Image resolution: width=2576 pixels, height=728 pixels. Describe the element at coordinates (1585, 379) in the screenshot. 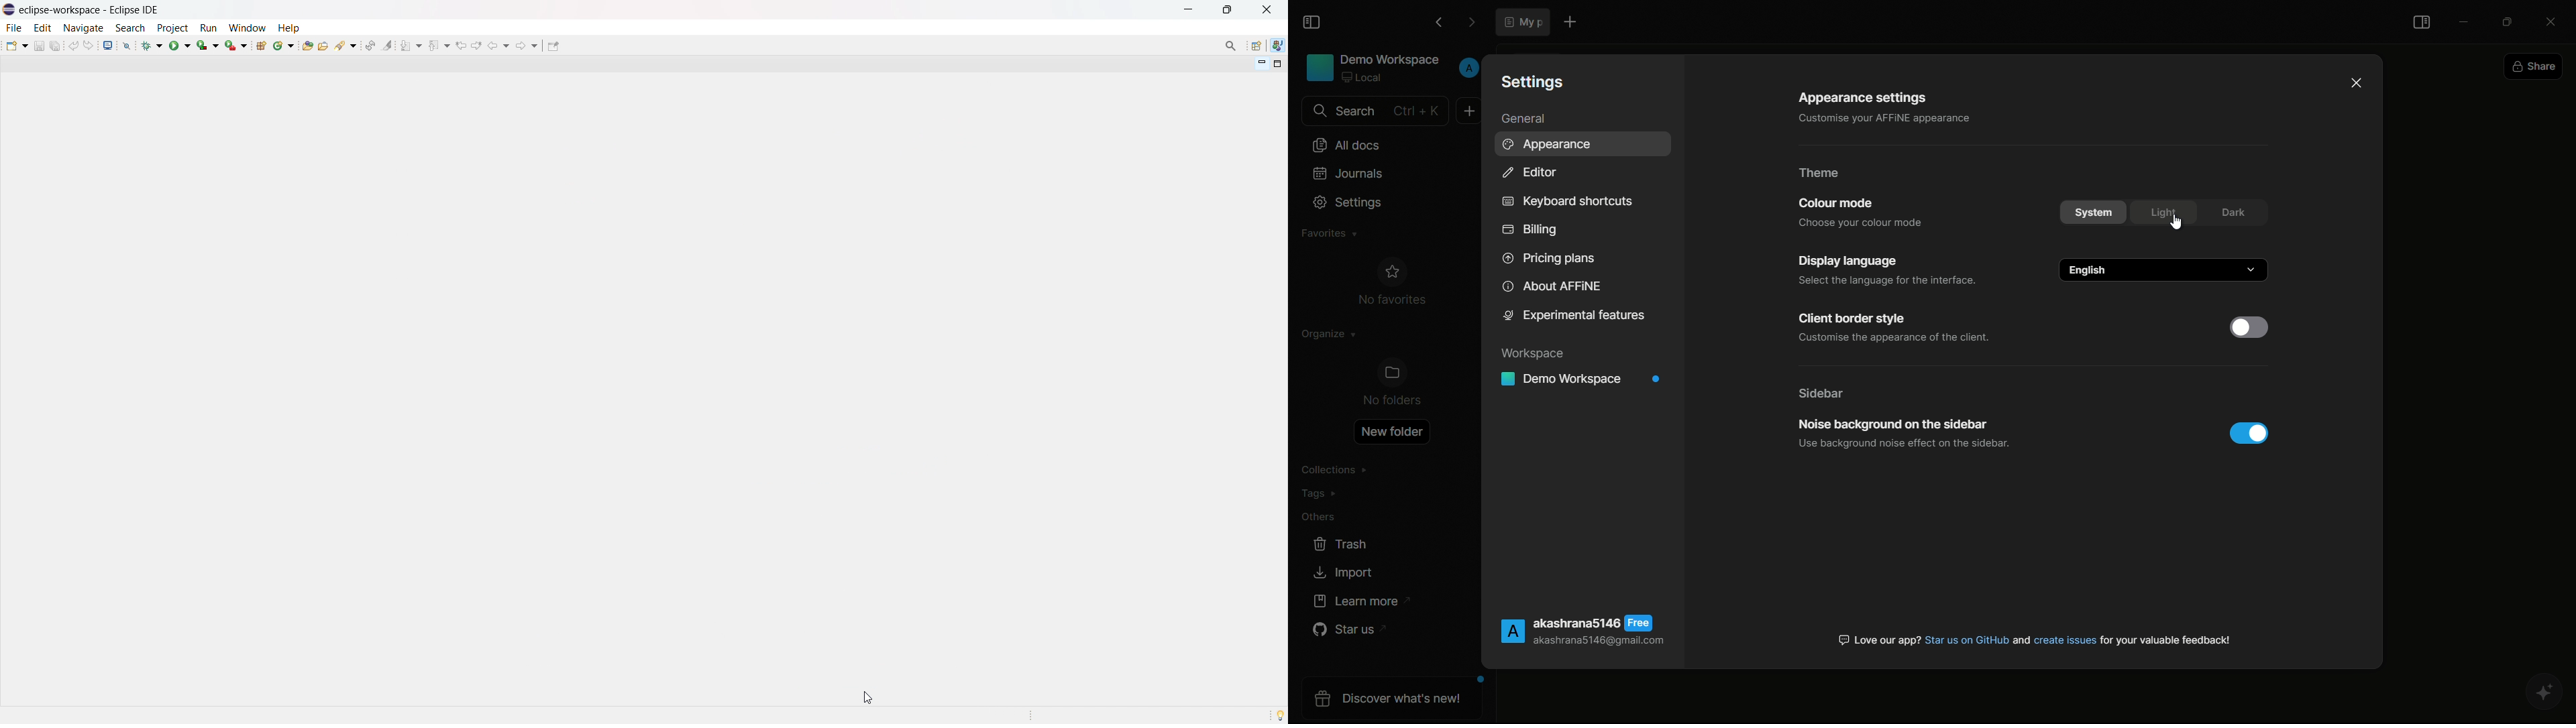

I see `demo workspace` at that location.